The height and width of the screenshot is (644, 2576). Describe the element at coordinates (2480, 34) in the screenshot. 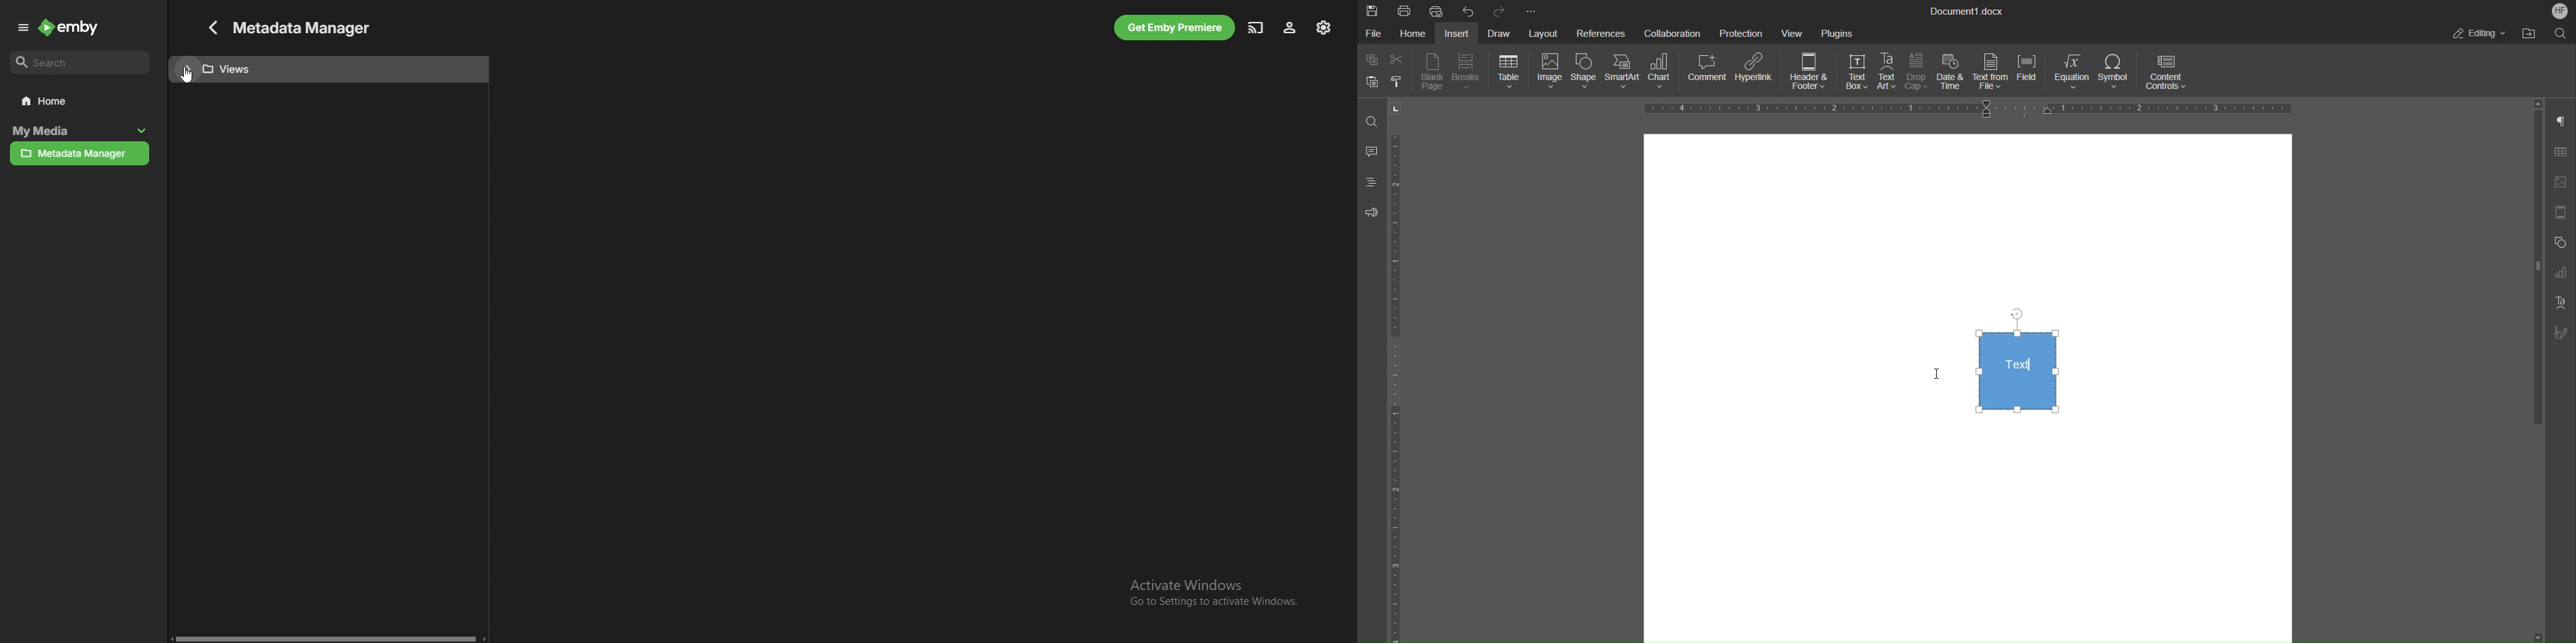

I see `Editing` at that location.